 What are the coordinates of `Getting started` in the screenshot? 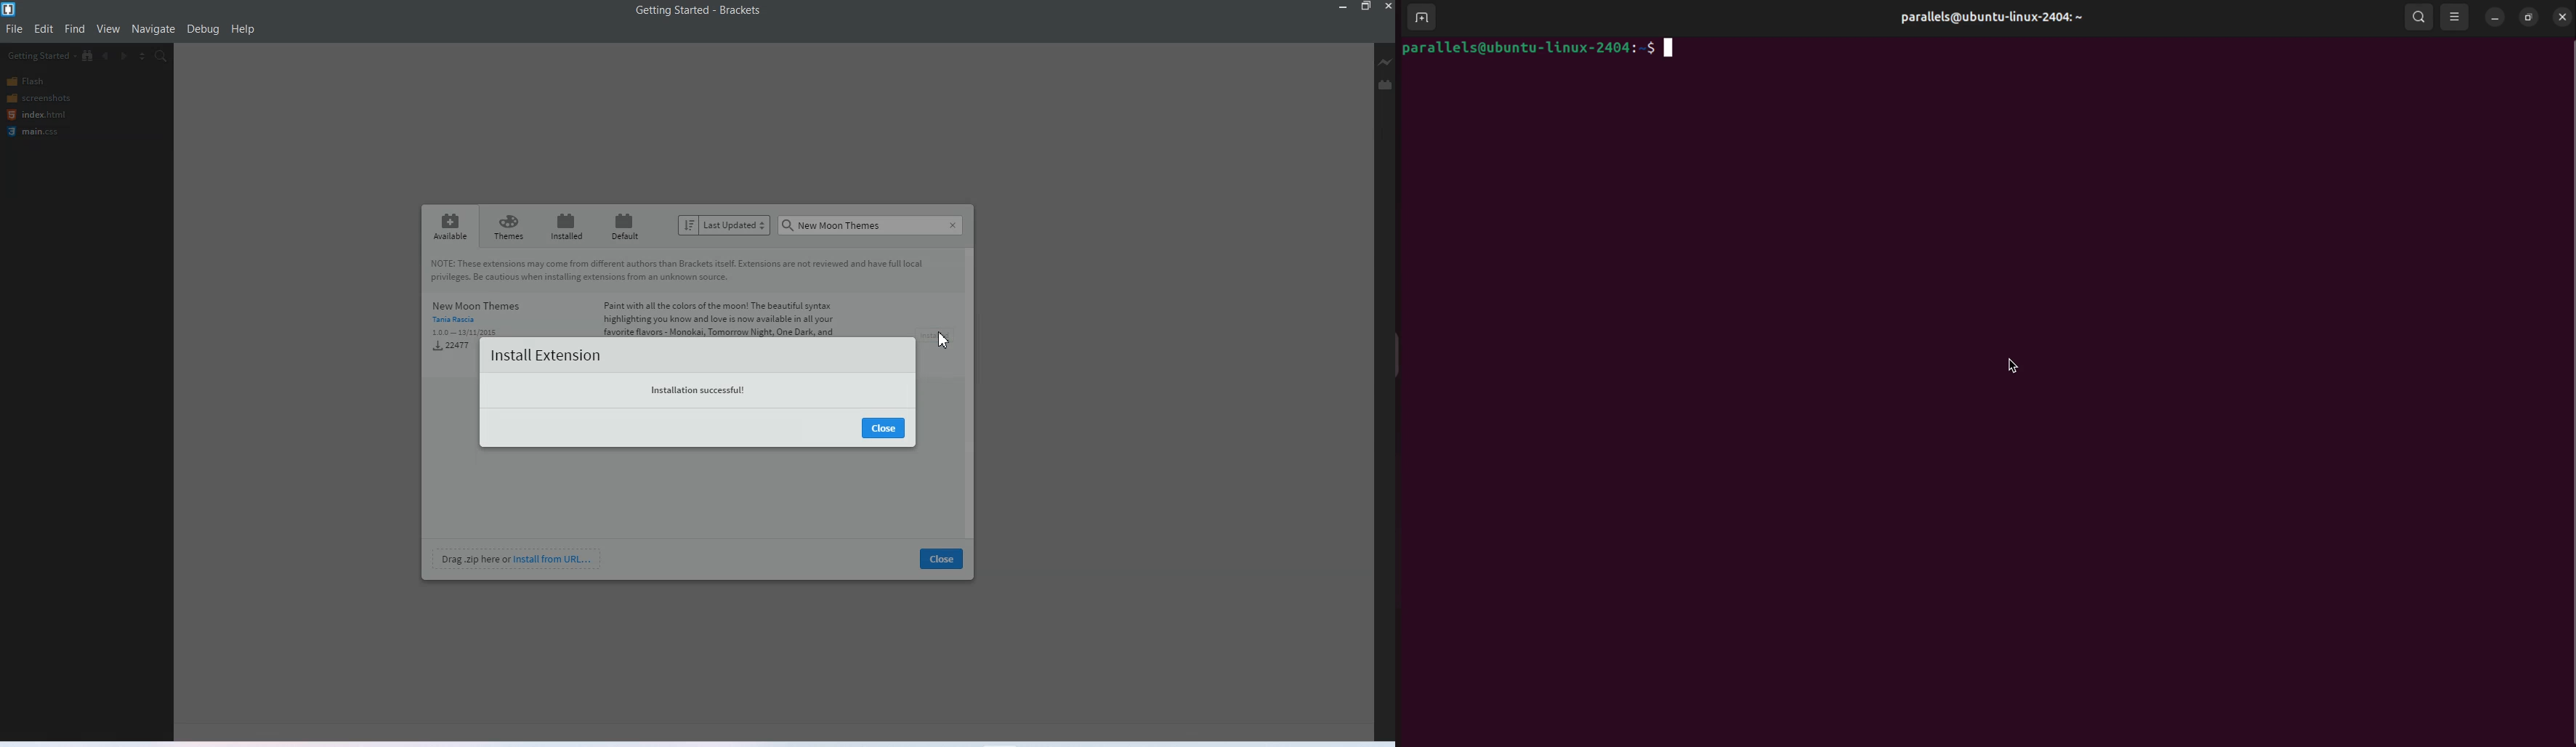 It's located at (40, 55).